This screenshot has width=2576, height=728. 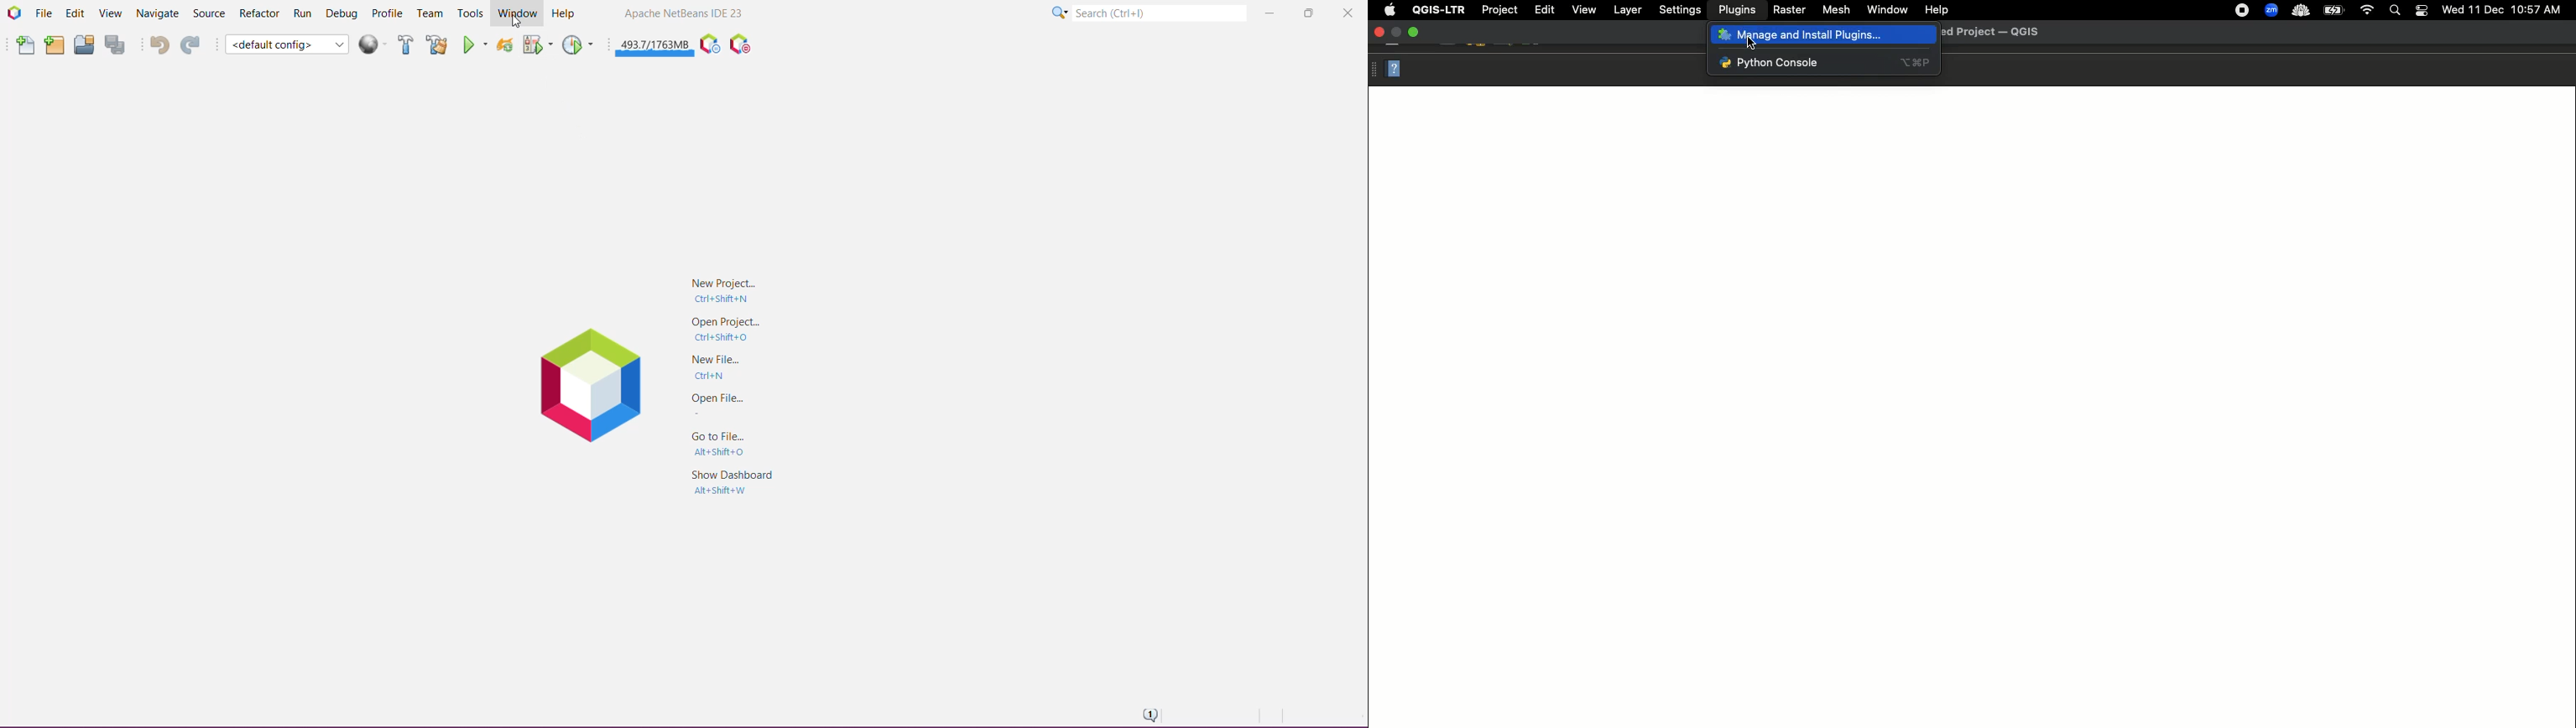 I want to click on Project, so click(x=1499, y=10).